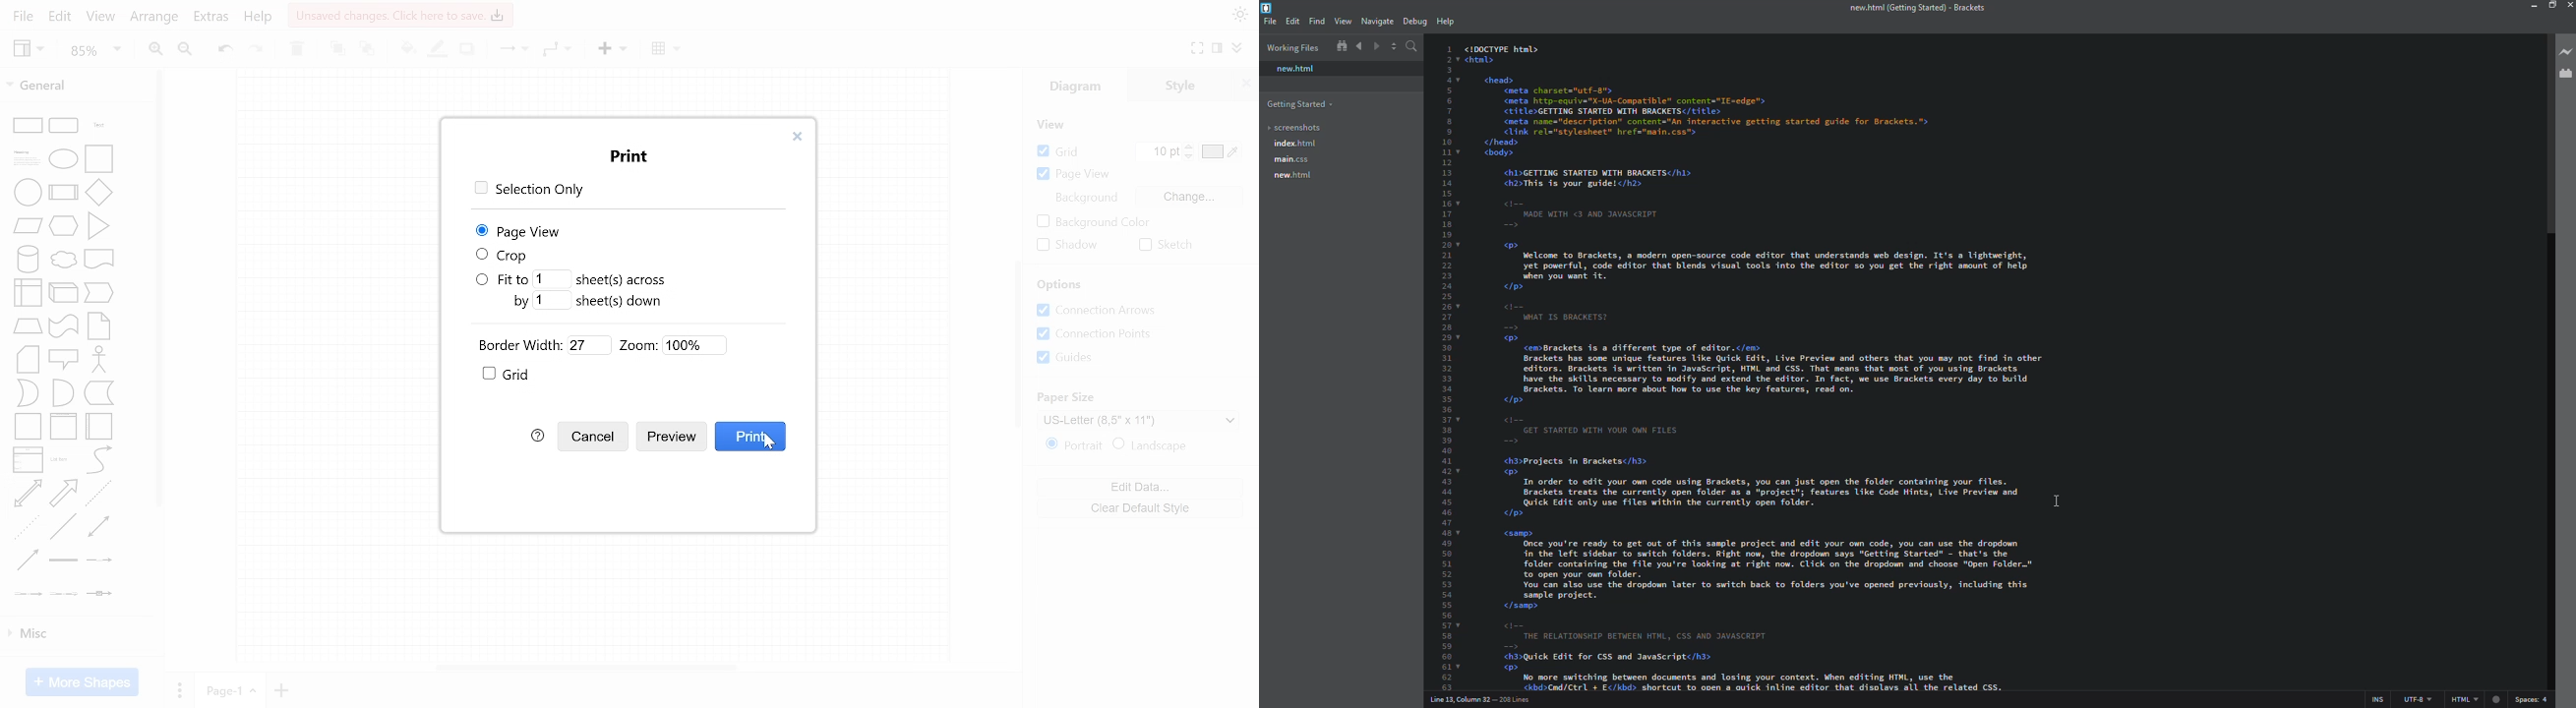 Image resolution: width=2576 pixels, height=728 pixels. I want to click on To front, so click(336, 48).